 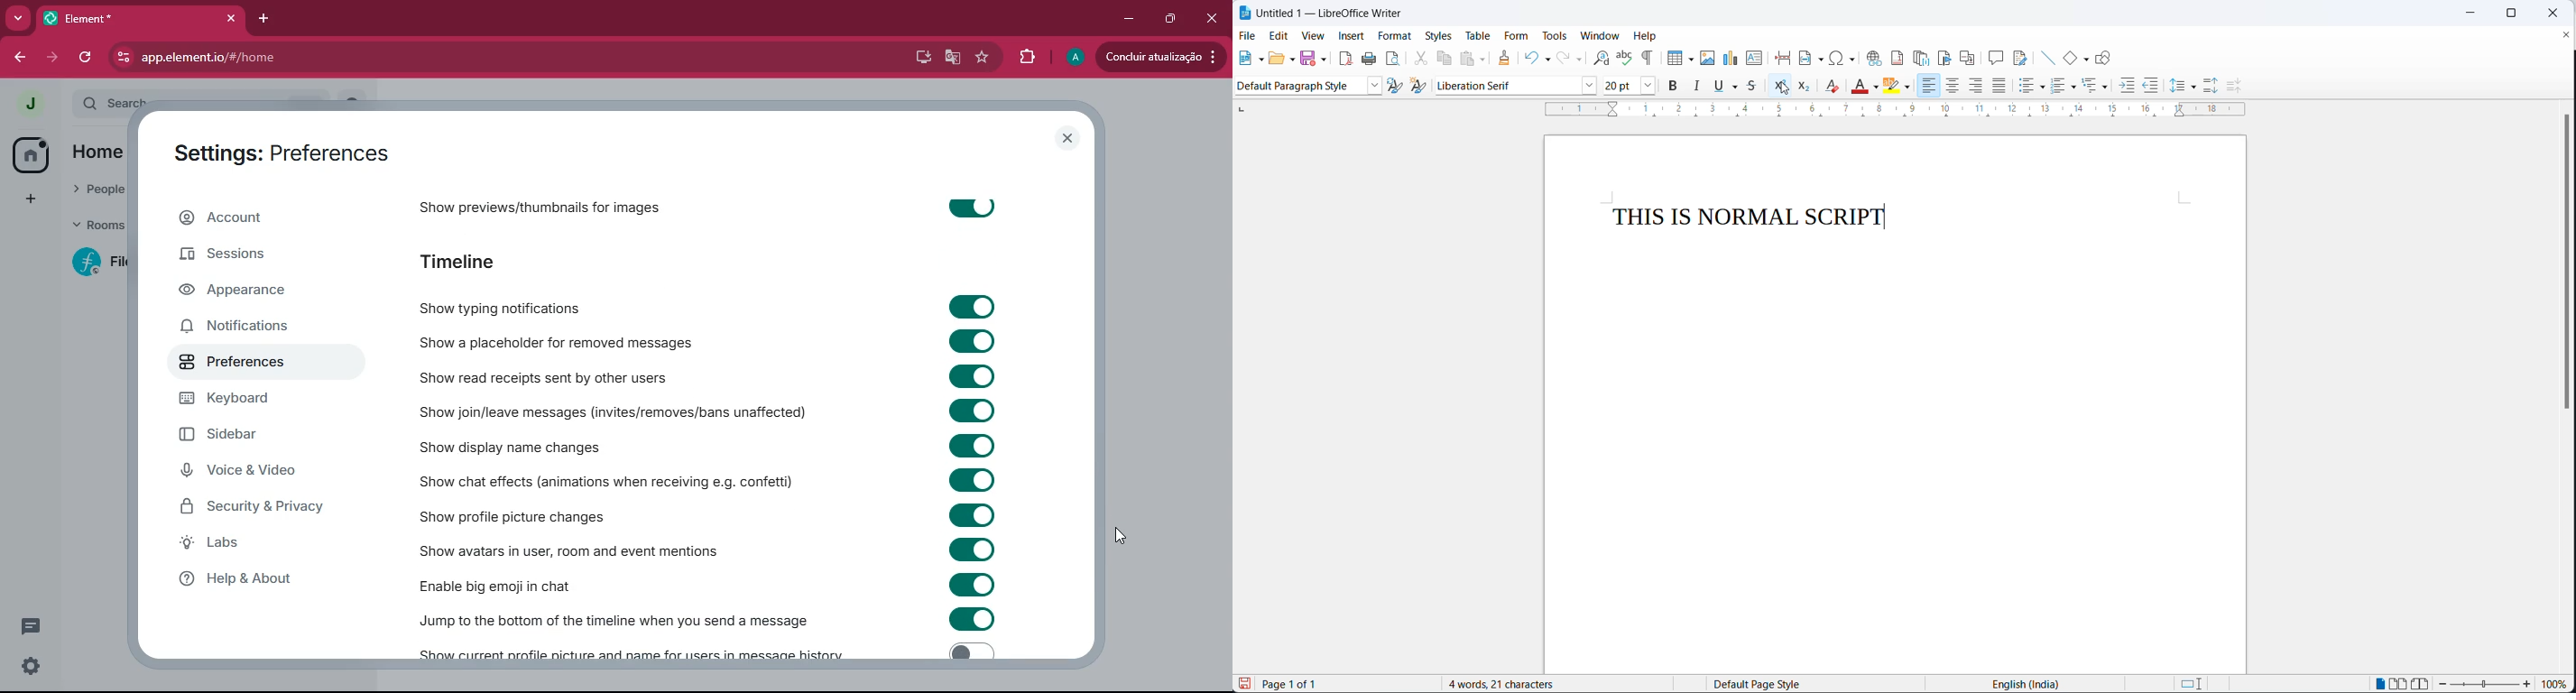 I want to click on font size, so click(x=1622, y=85).